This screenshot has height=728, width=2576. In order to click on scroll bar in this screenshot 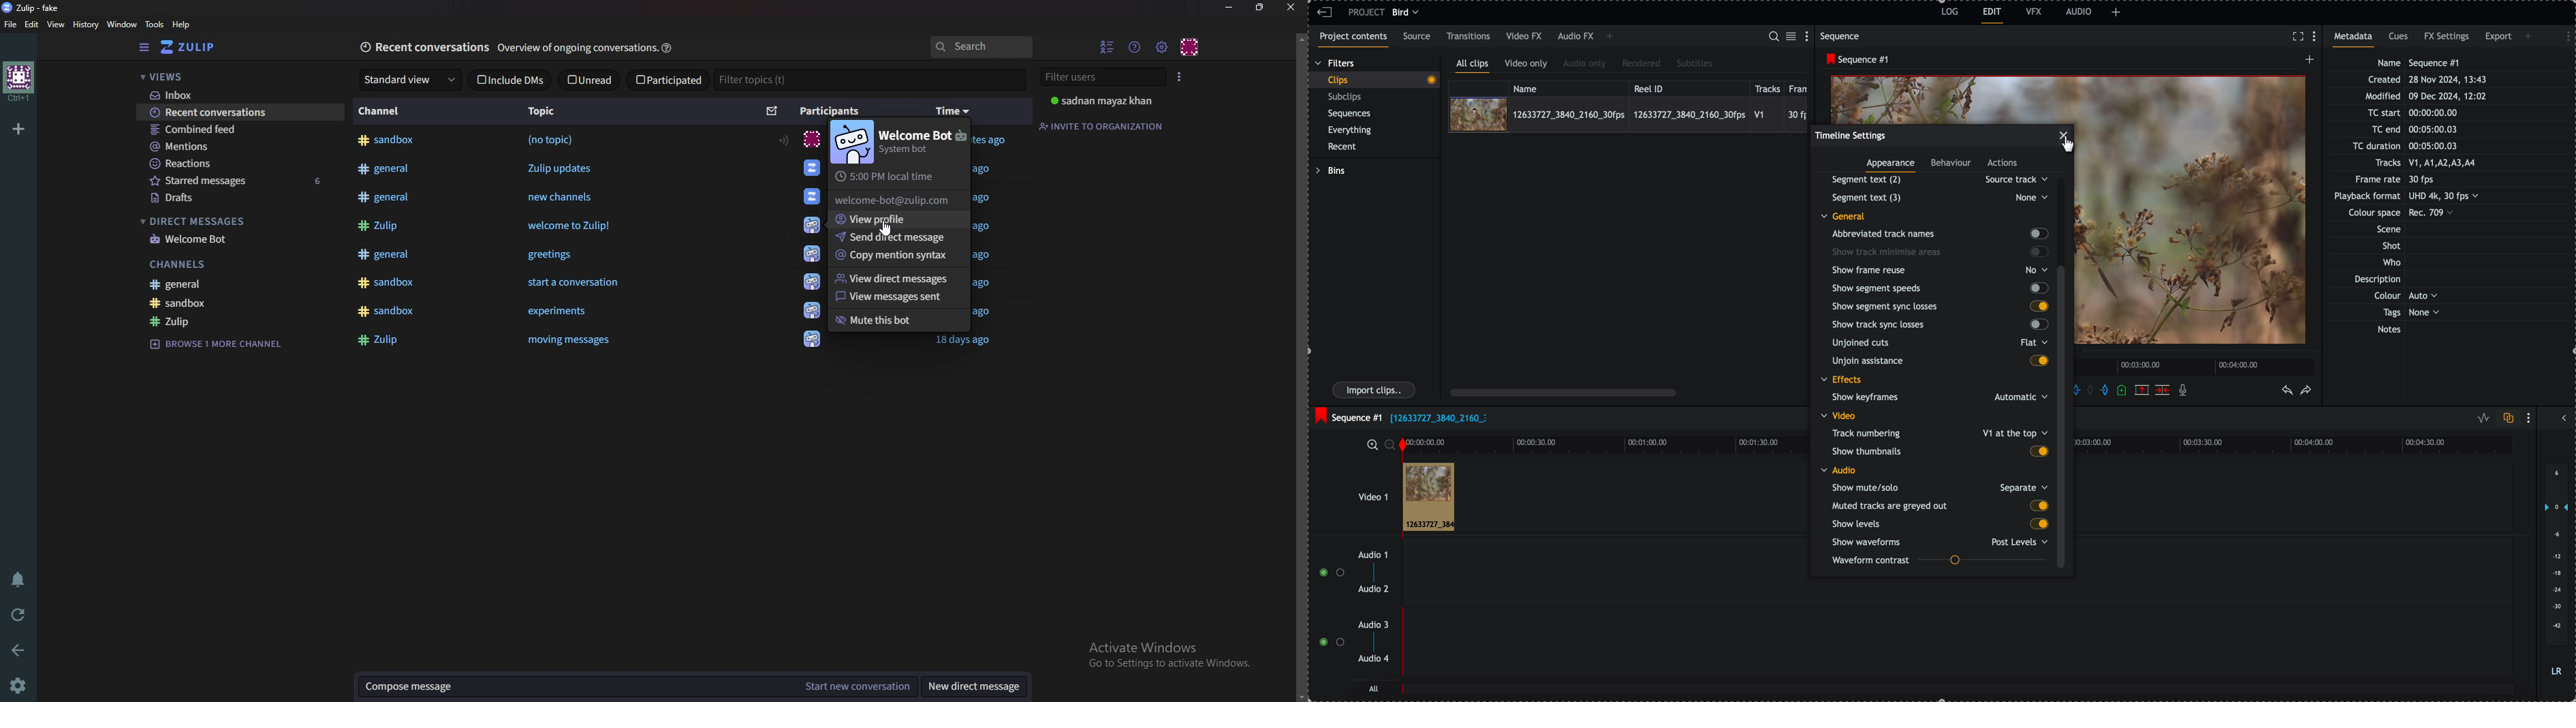, I will do `click(1563, 392)`.